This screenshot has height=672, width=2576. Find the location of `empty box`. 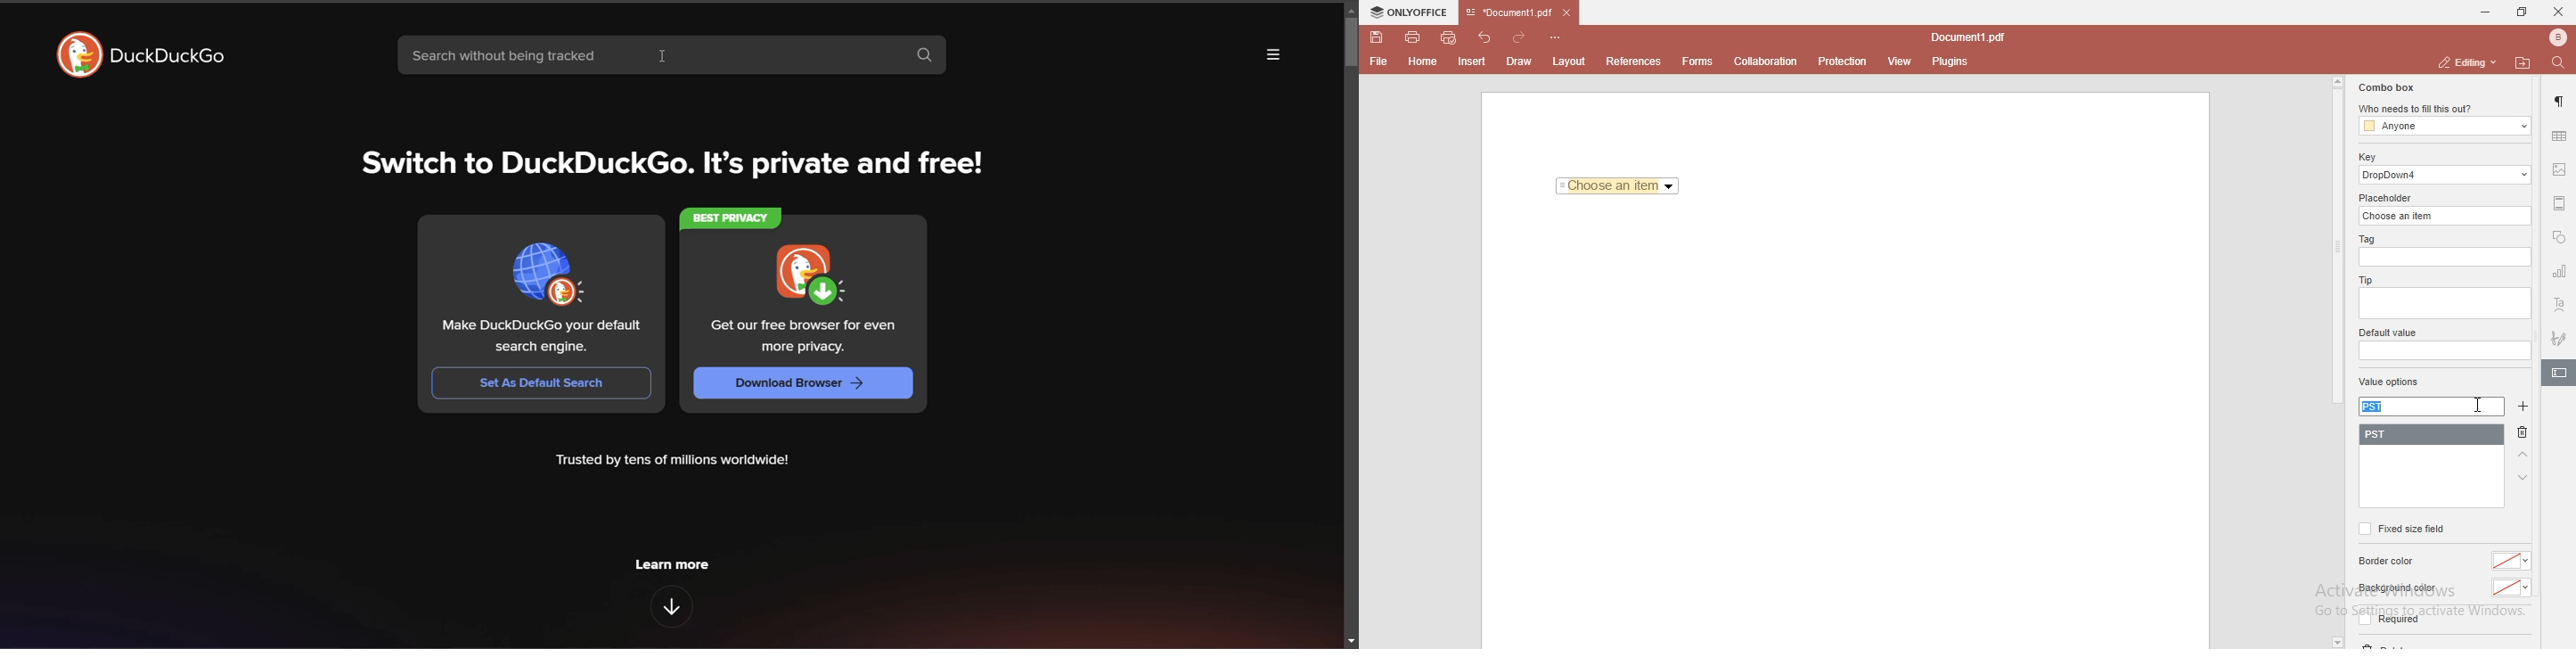

empty box is located at coordinates (2447, 258).